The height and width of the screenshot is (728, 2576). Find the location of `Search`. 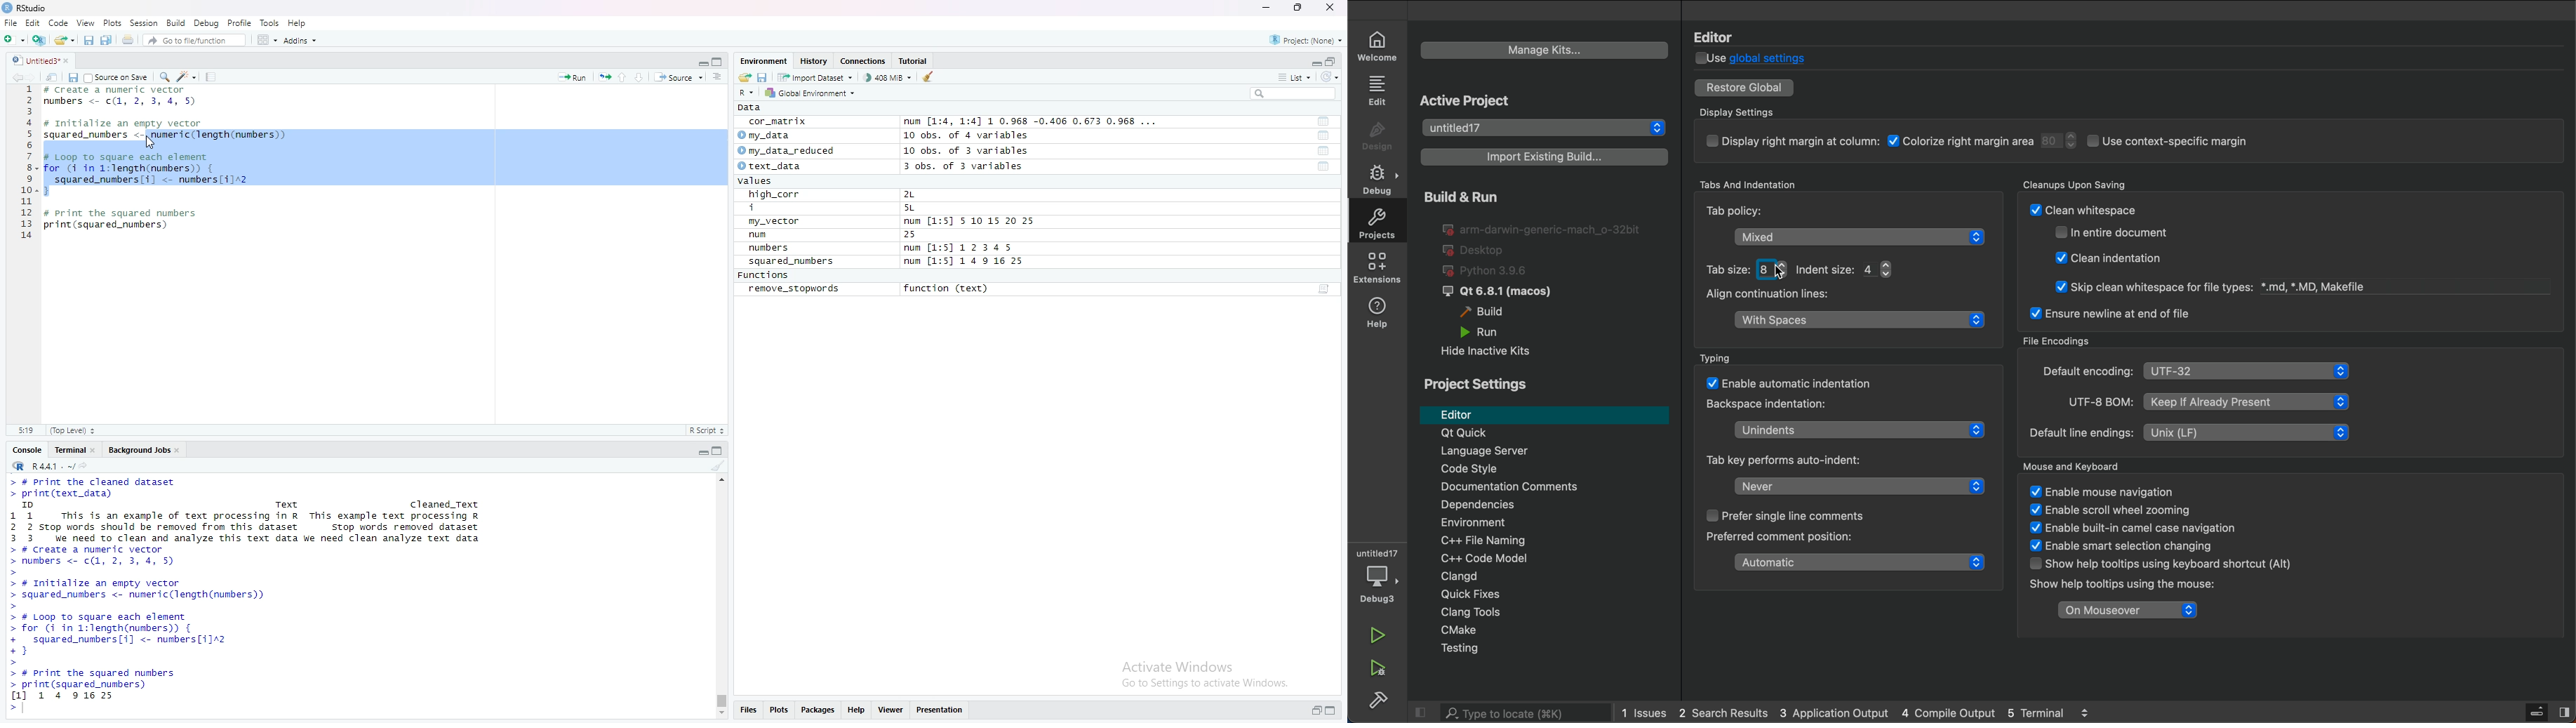

Search is located at coordinates (1293, 93).